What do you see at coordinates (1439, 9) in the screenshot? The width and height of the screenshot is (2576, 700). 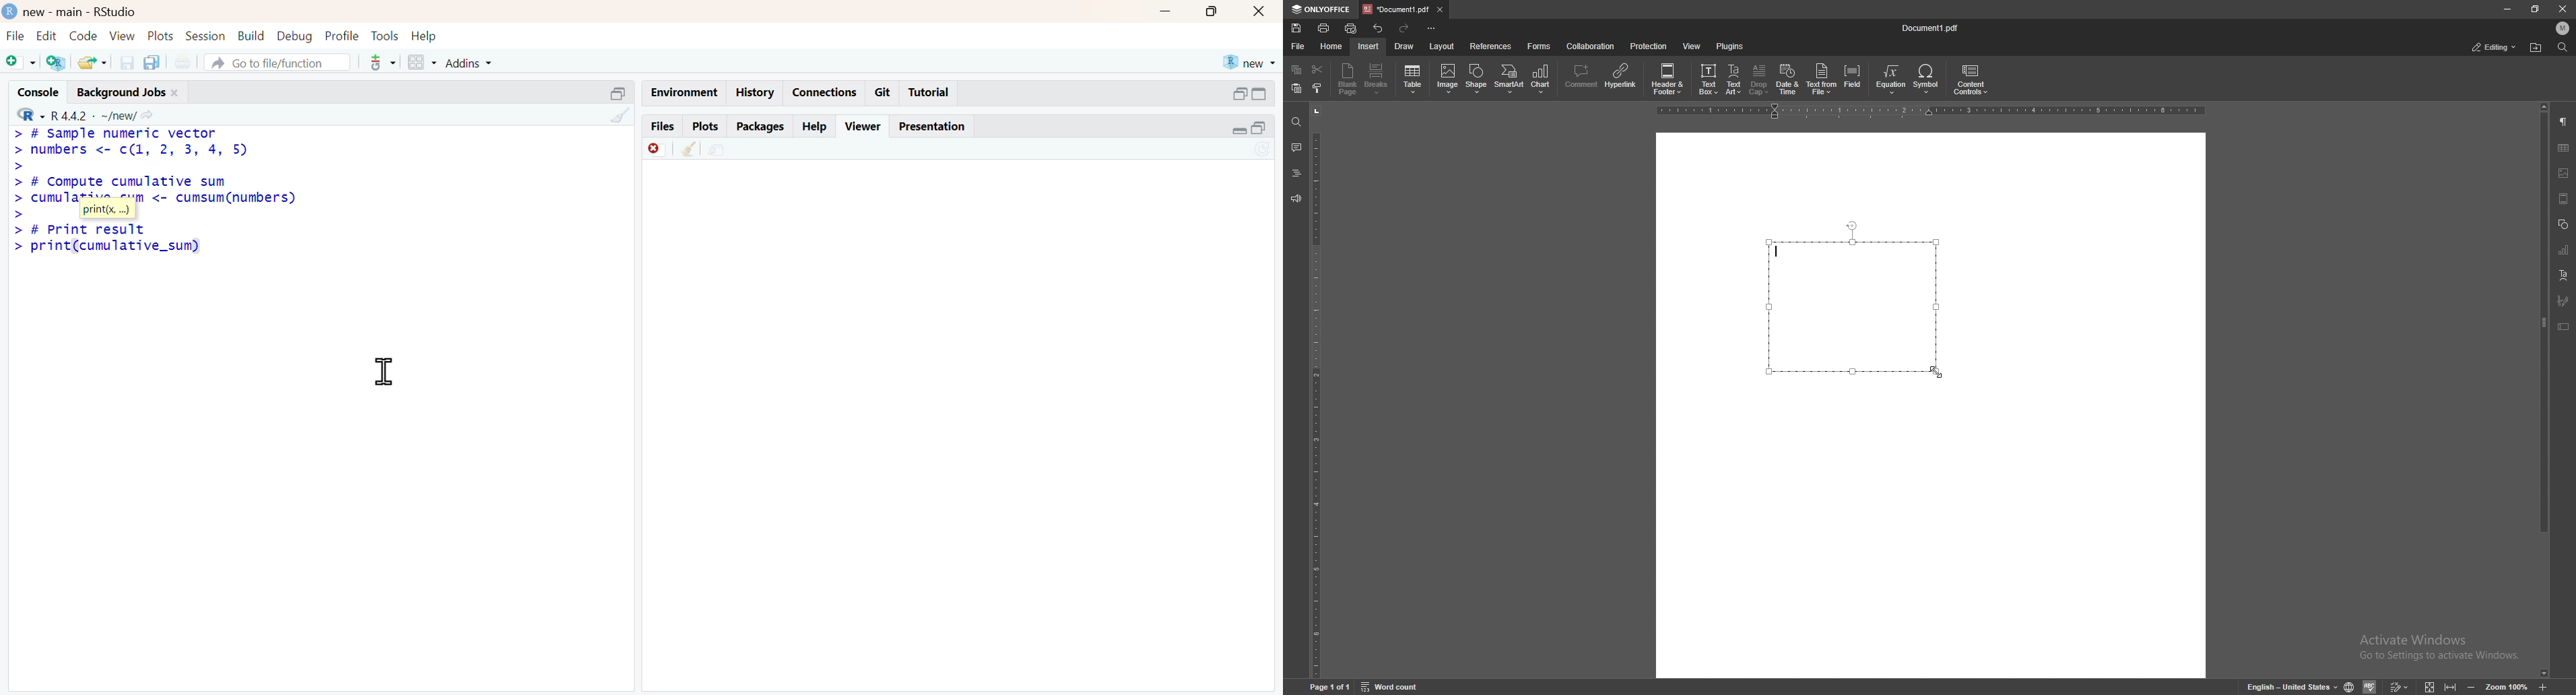 I see `close tab` at bounding box center [1439, 9].